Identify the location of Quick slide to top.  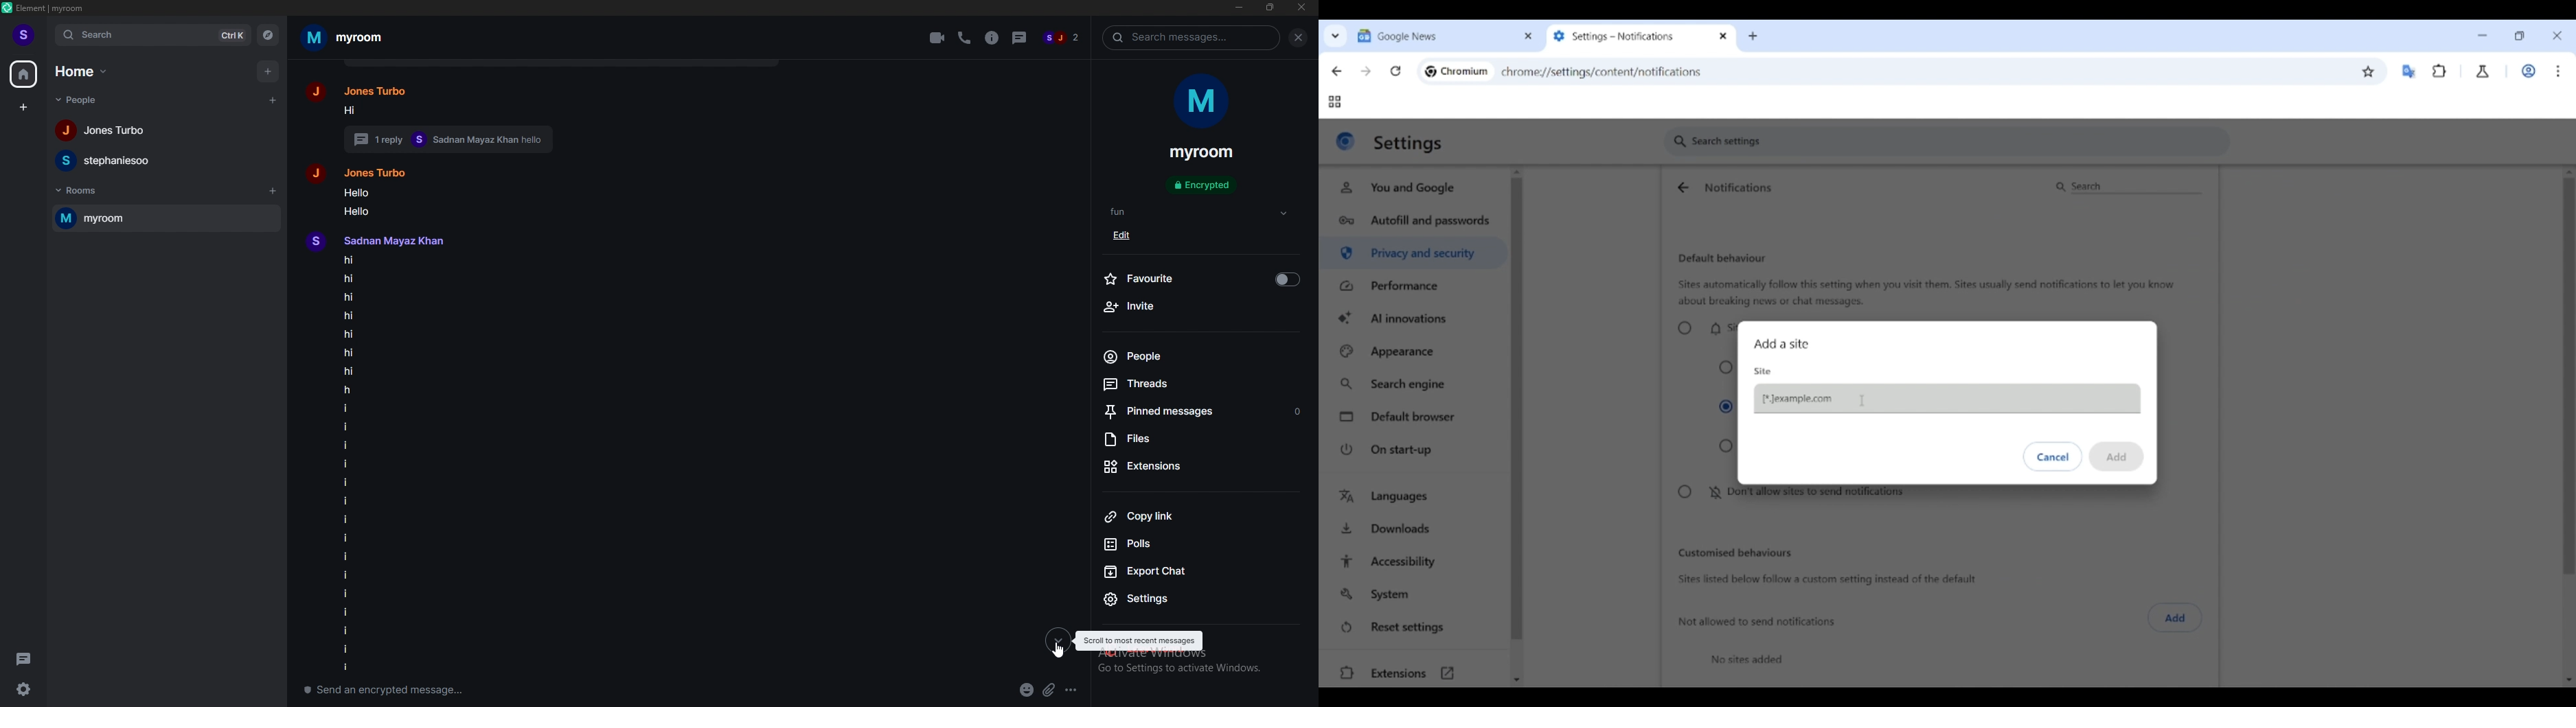
(2569, 172).